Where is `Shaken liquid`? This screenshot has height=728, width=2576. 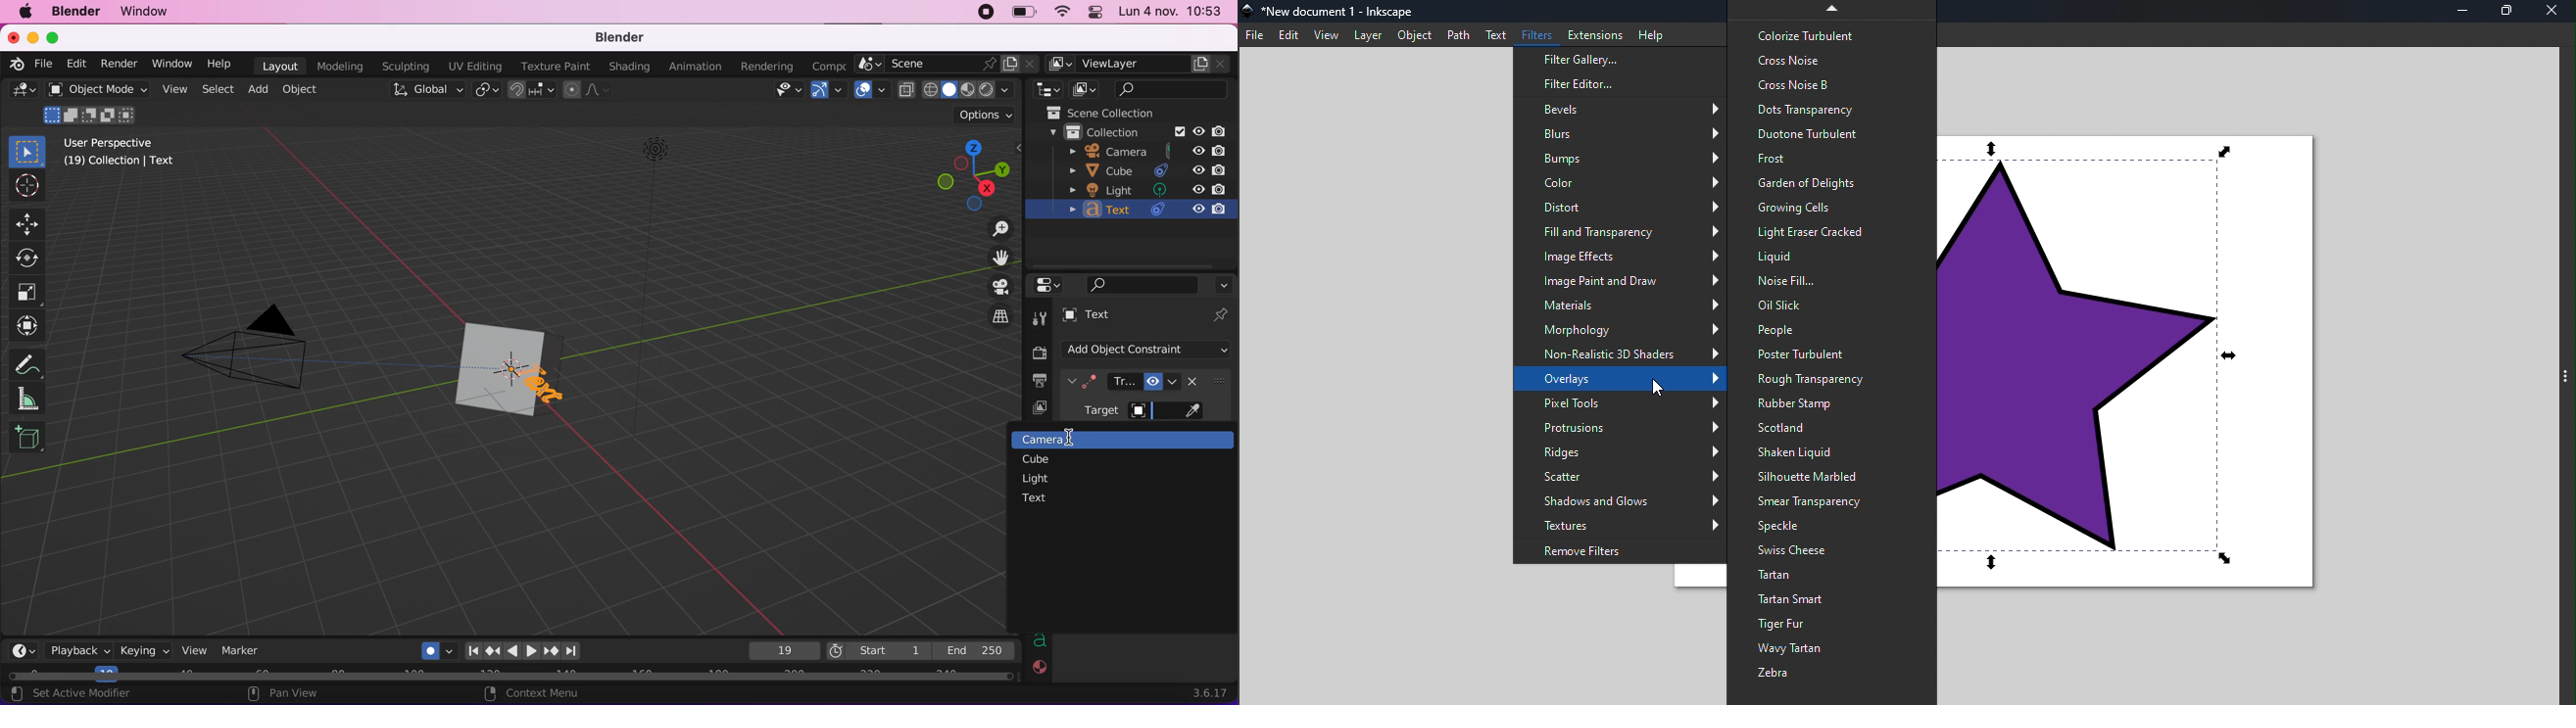 Shaken liquid is located at coordinates (1835, 452).